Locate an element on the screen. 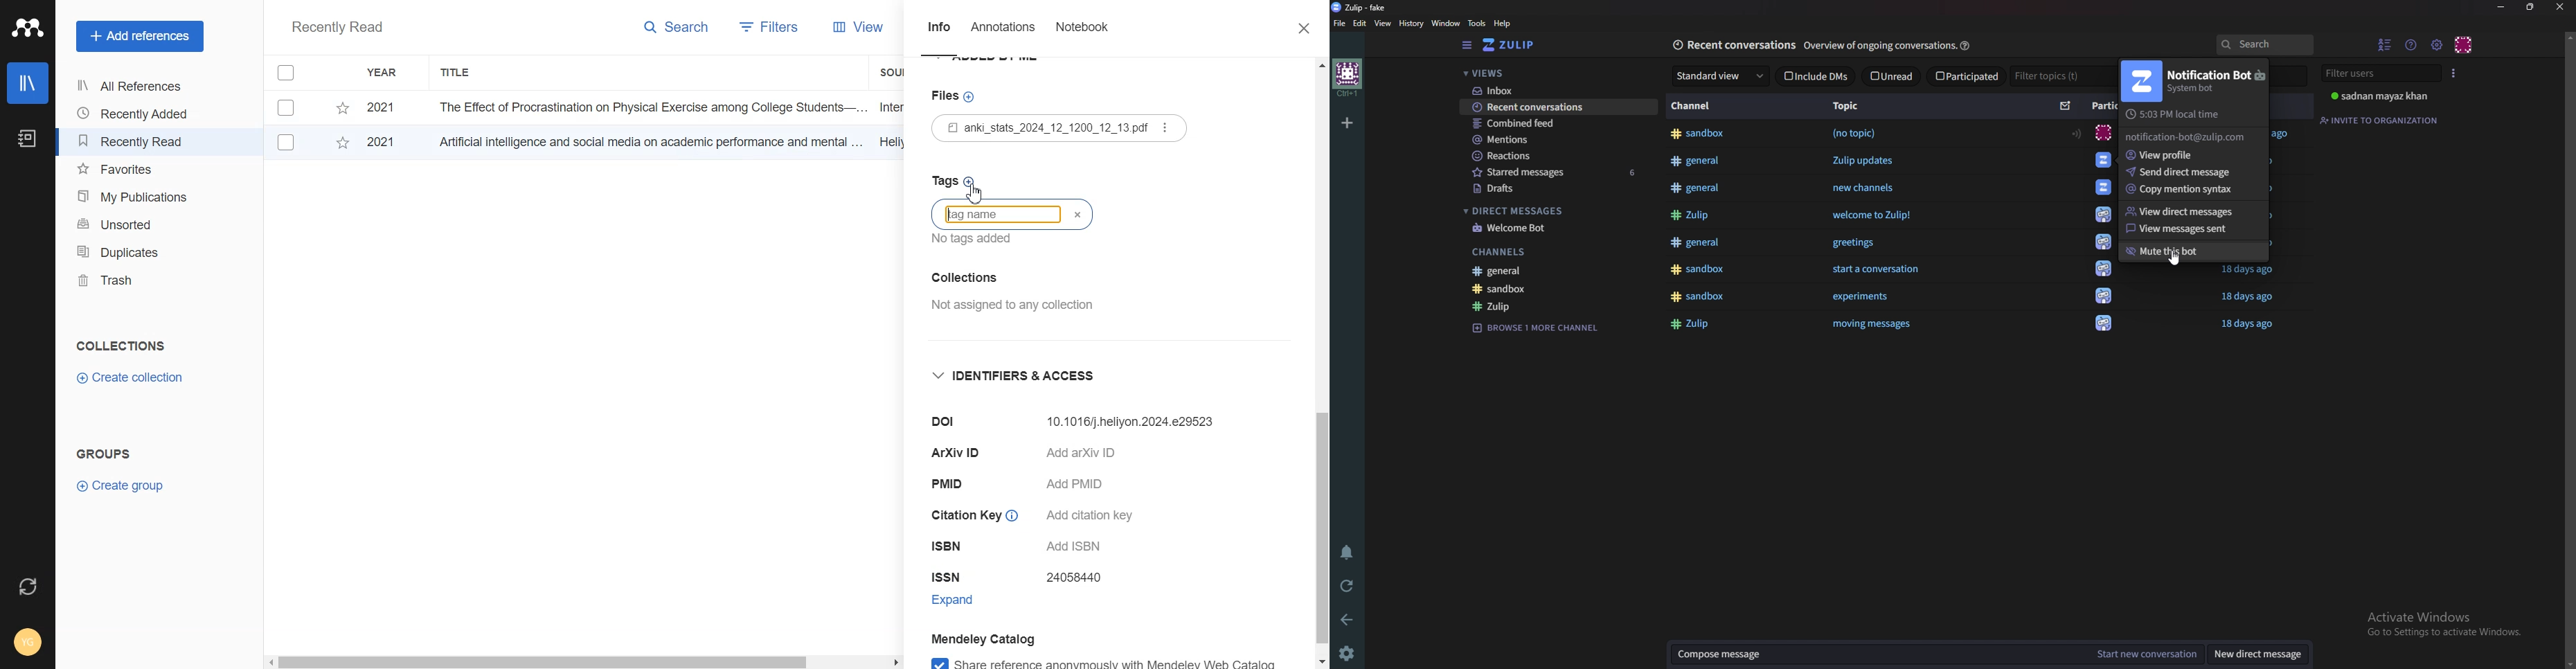  Participants is located at coordinates (2103, 105).